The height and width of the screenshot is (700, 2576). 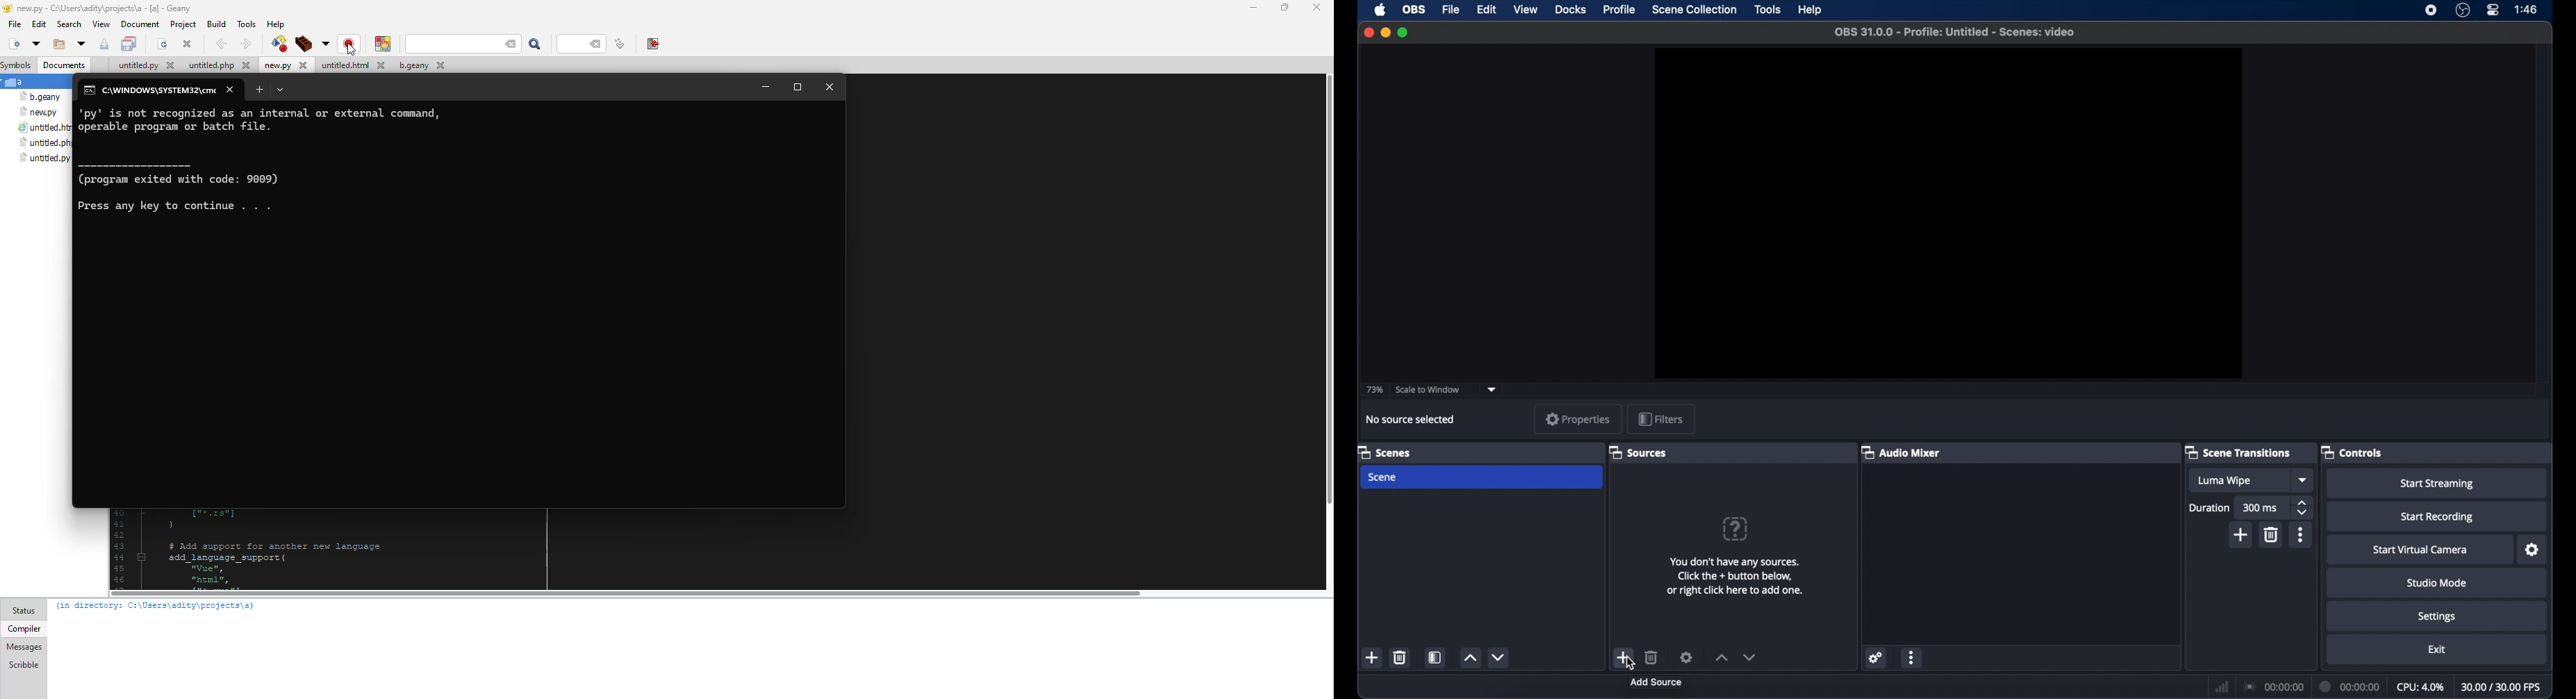 I want to click on duration, so click(x=2209, y=508).